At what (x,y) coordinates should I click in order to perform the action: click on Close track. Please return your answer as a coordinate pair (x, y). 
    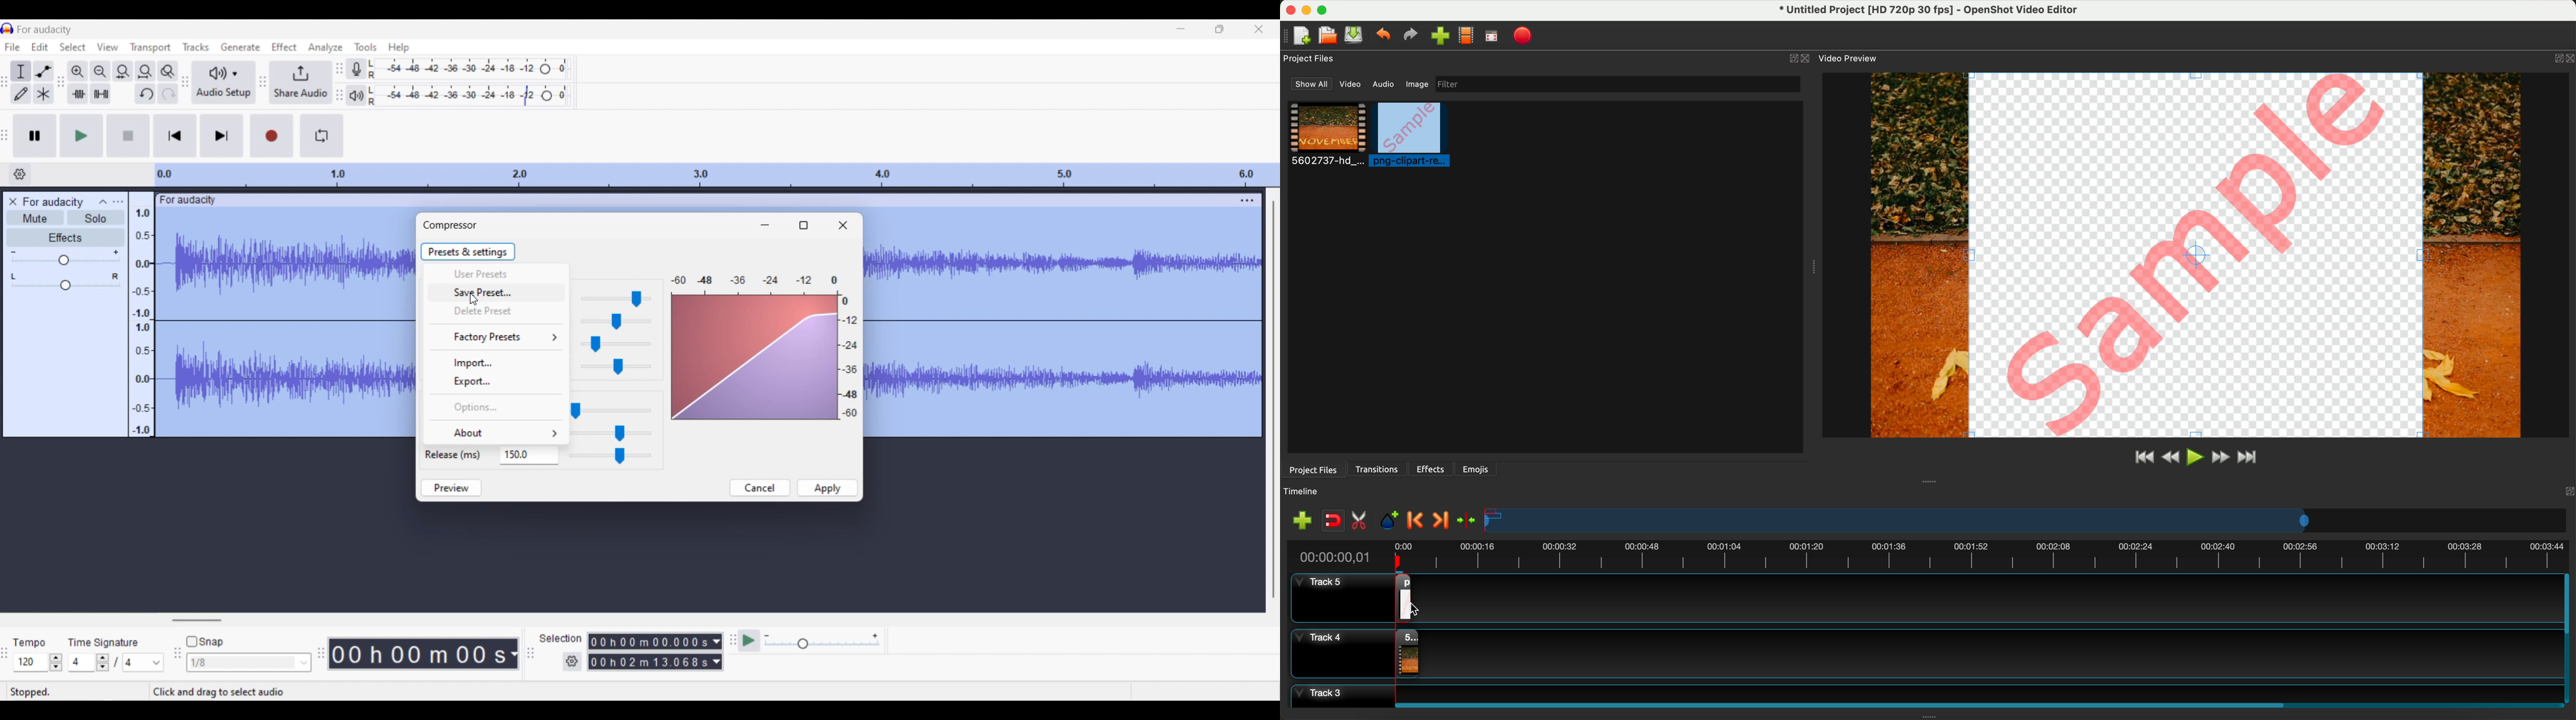
    Looking at the image, I should click on (12, 201).